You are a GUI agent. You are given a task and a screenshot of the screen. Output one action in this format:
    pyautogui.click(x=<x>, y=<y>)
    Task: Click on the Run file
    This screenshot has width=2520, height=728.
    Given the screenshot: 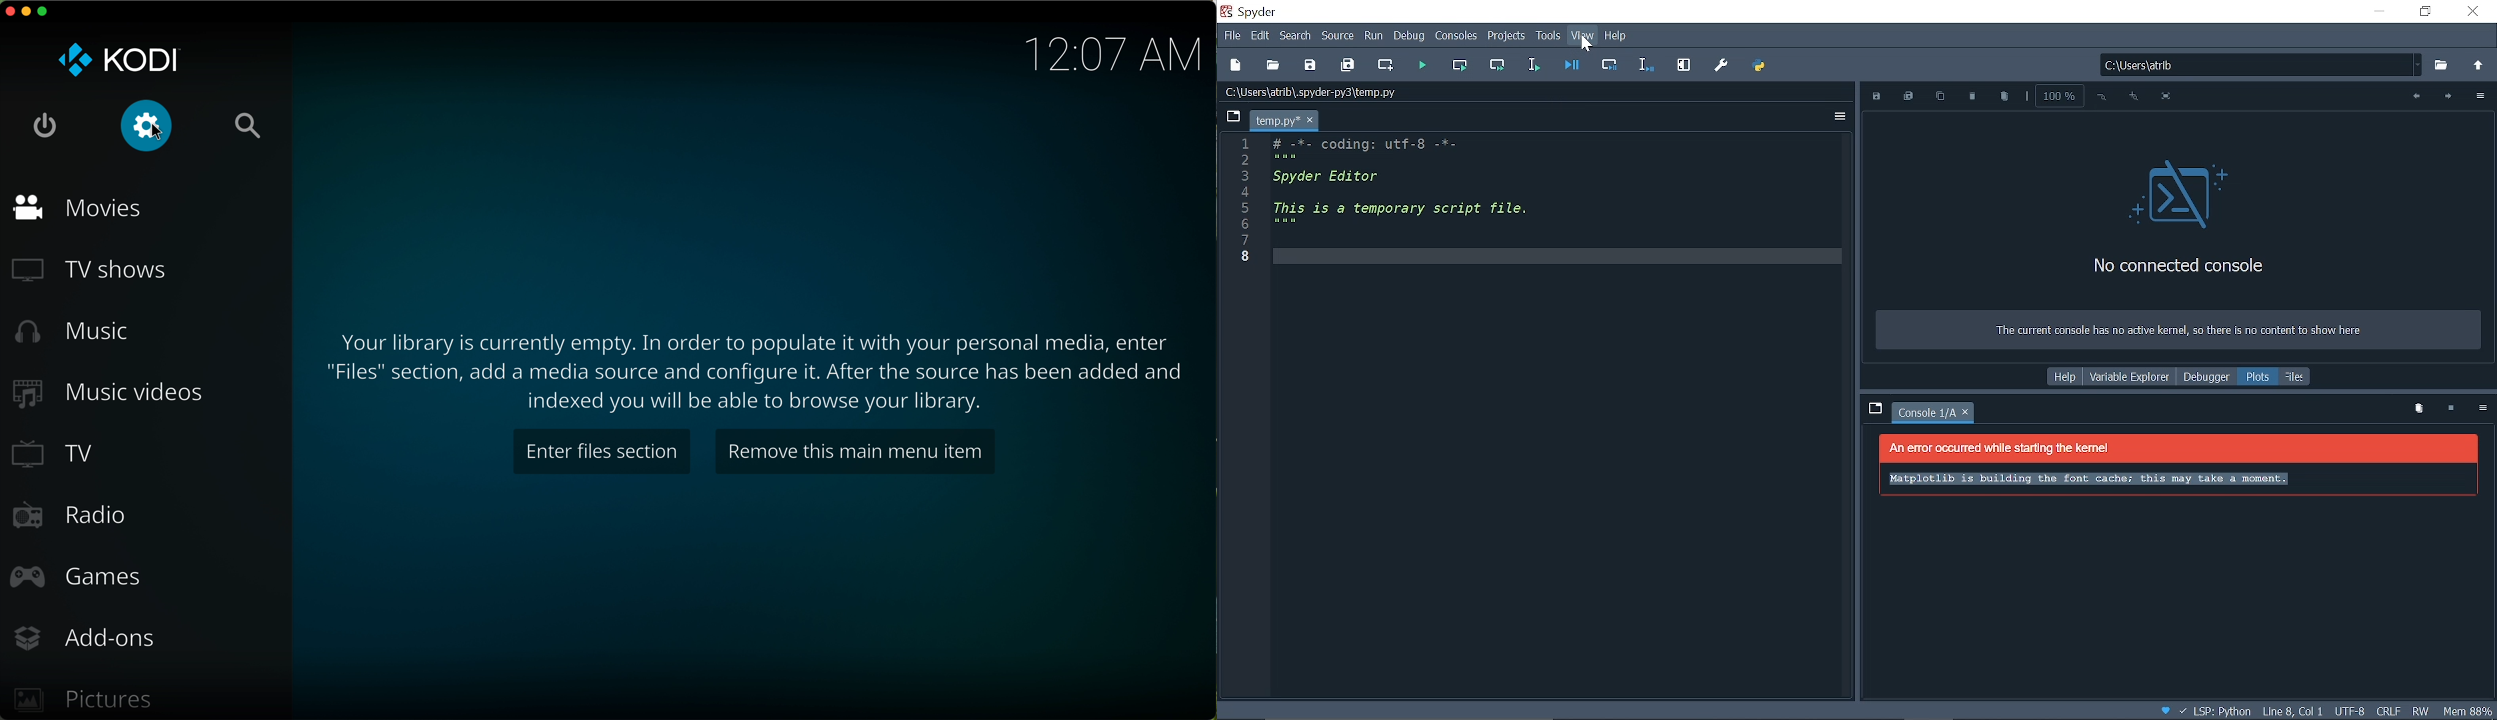 What is the action you would take?
    pyautogui.click(x=1425, y=64)
    